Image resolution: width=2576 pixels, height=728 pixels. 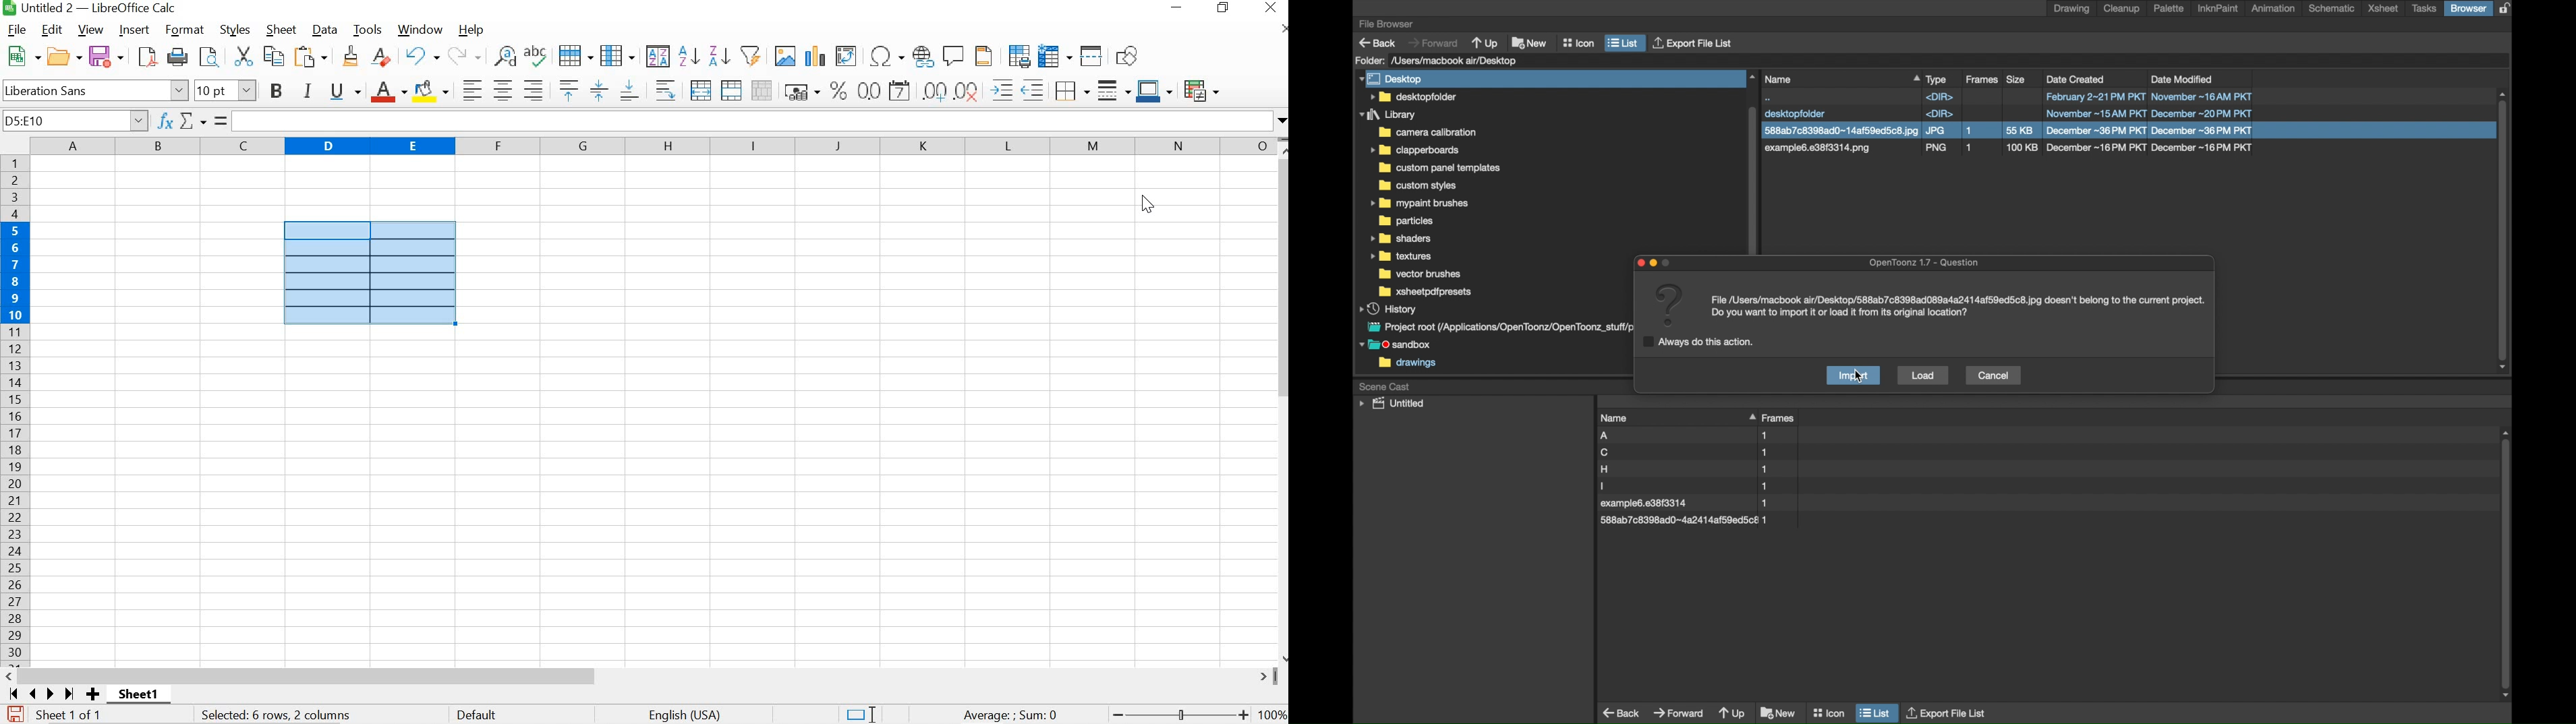 What do you see at coordinates (92, 694) in the screenshot?
I see `add sheeT` at bounding box center [92, 694].